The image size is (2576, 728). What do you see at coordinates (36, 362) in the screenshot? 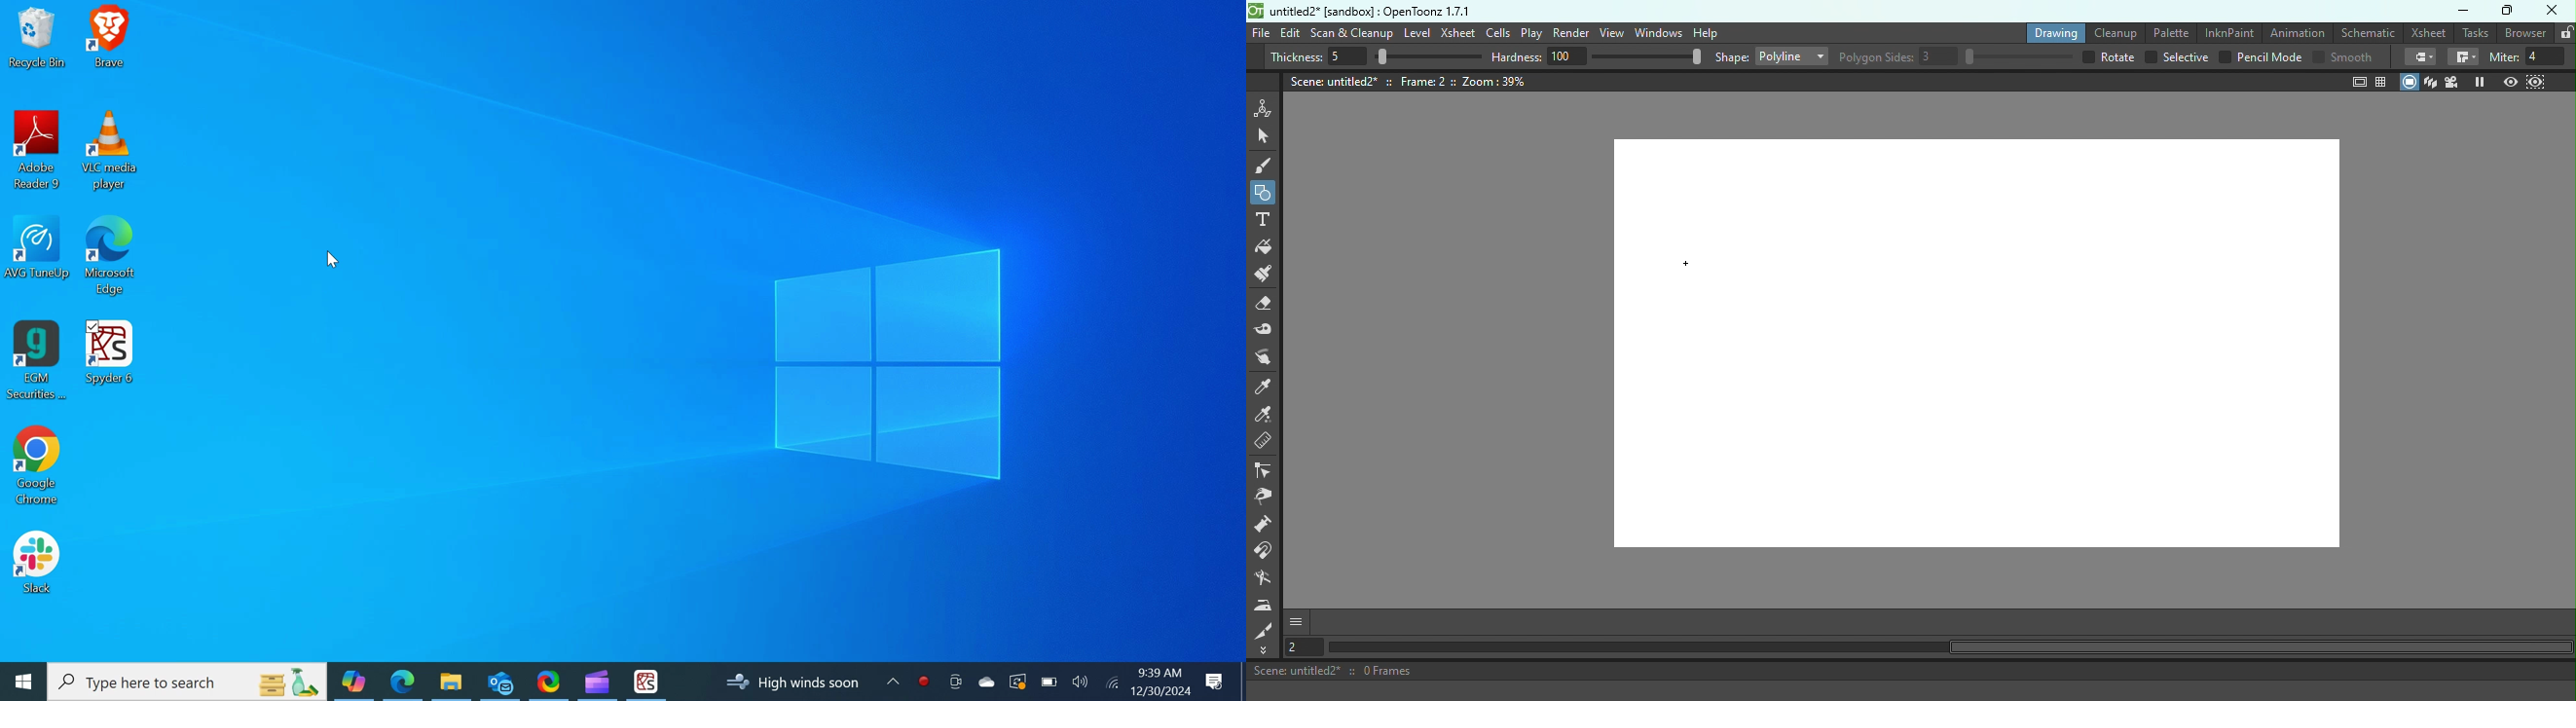
I see `EGM Securities Desktop Icon` at bounding box center [36, 362].